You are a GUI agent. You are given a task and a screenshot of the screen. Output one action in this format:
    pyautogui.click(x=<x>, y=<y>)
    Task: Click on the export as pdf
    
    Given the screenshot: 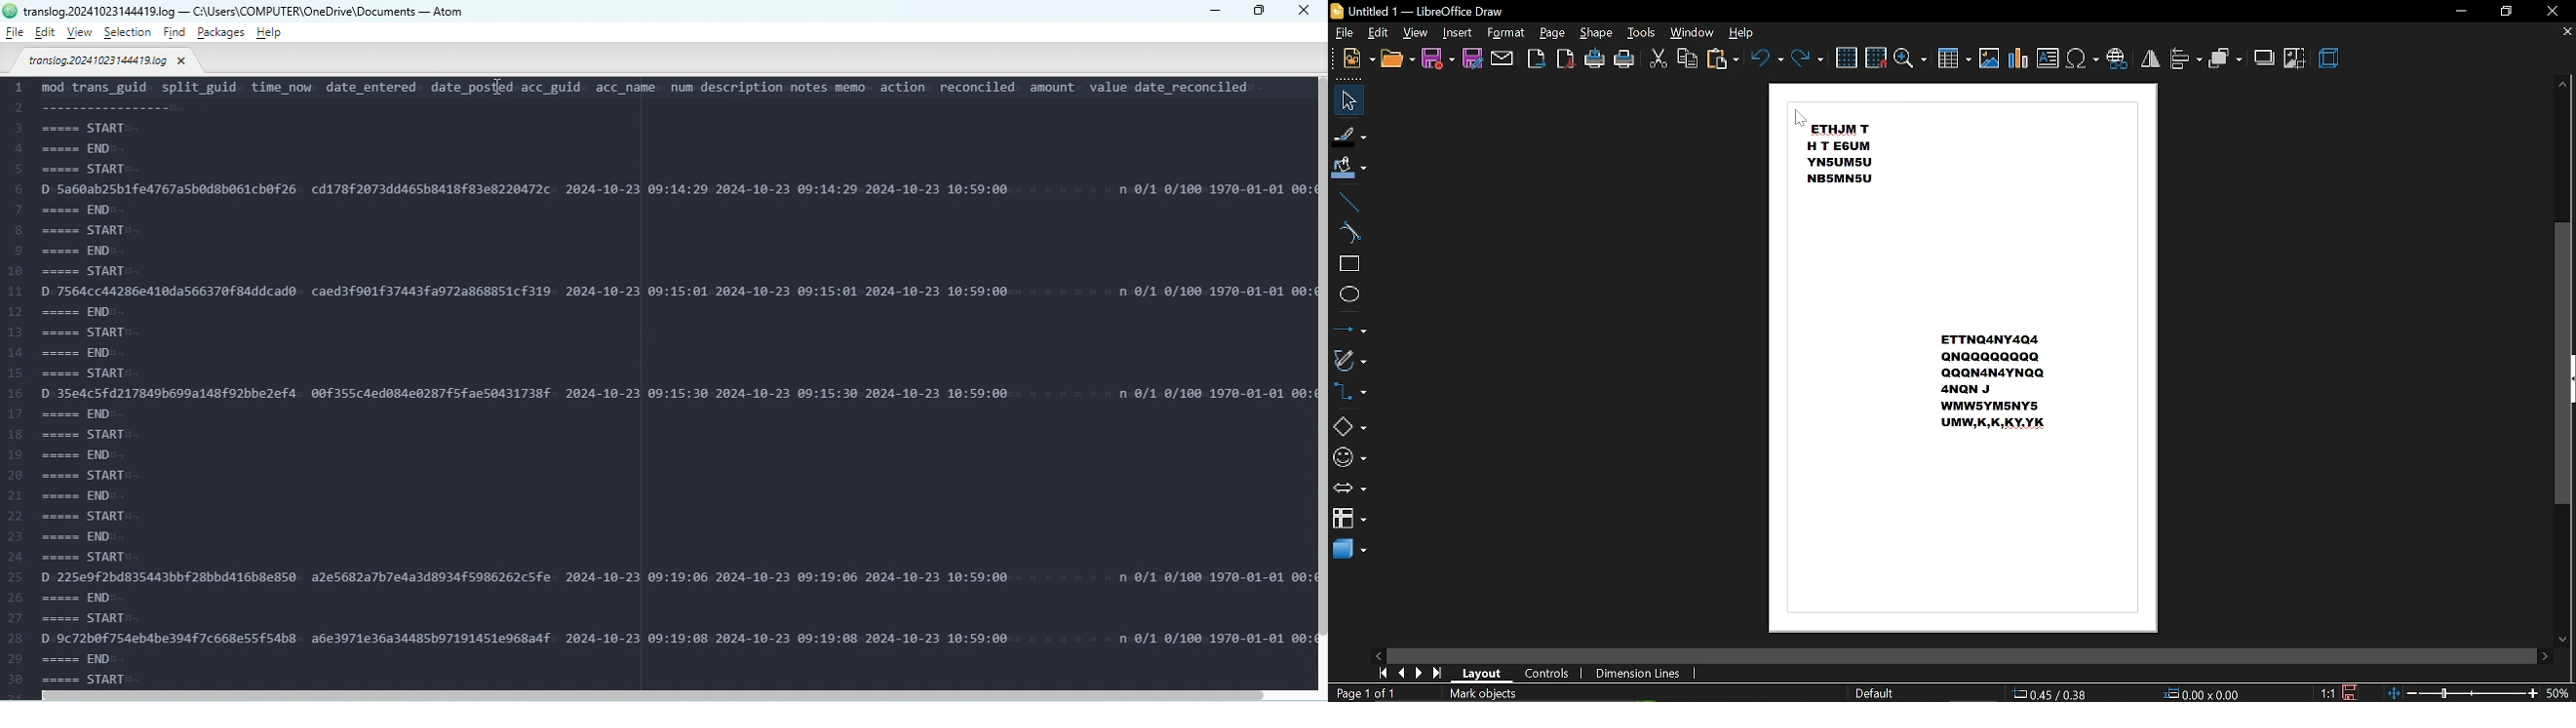 What is the action you would take?
    pyautogui.click(x=1565, y=60)
    